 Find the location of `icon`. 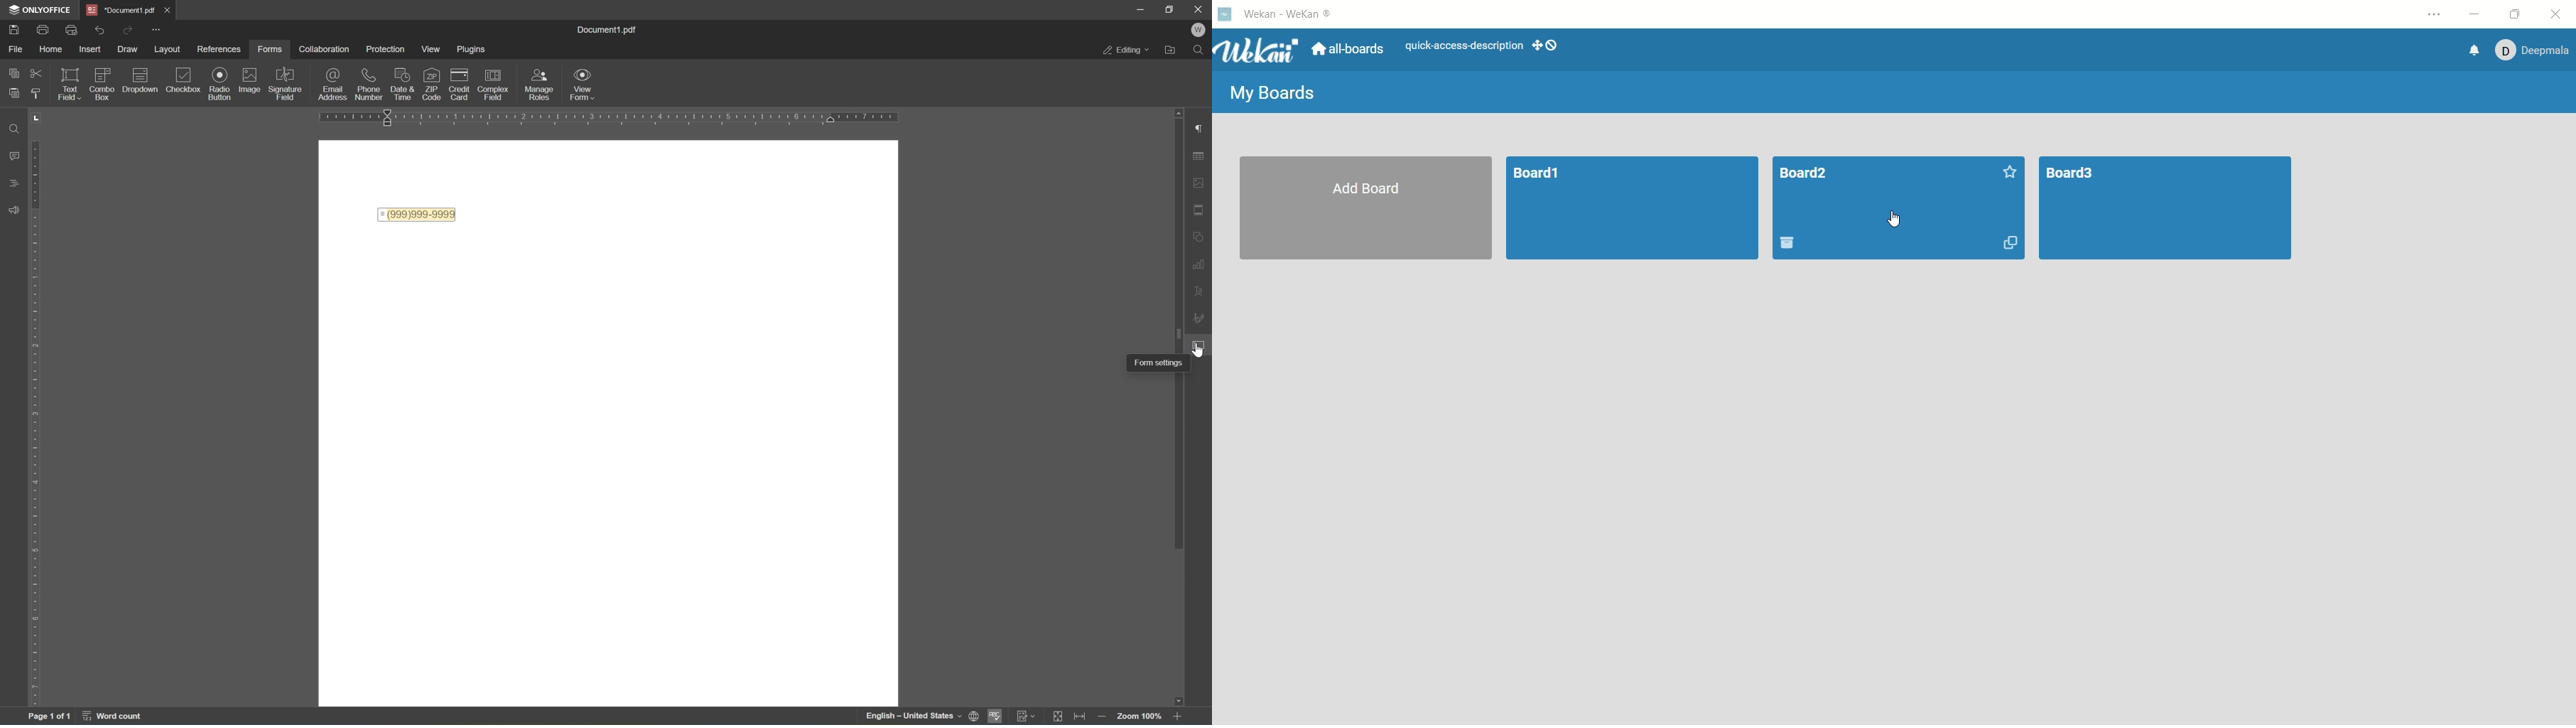

icon is located at coordinates (405, 80).